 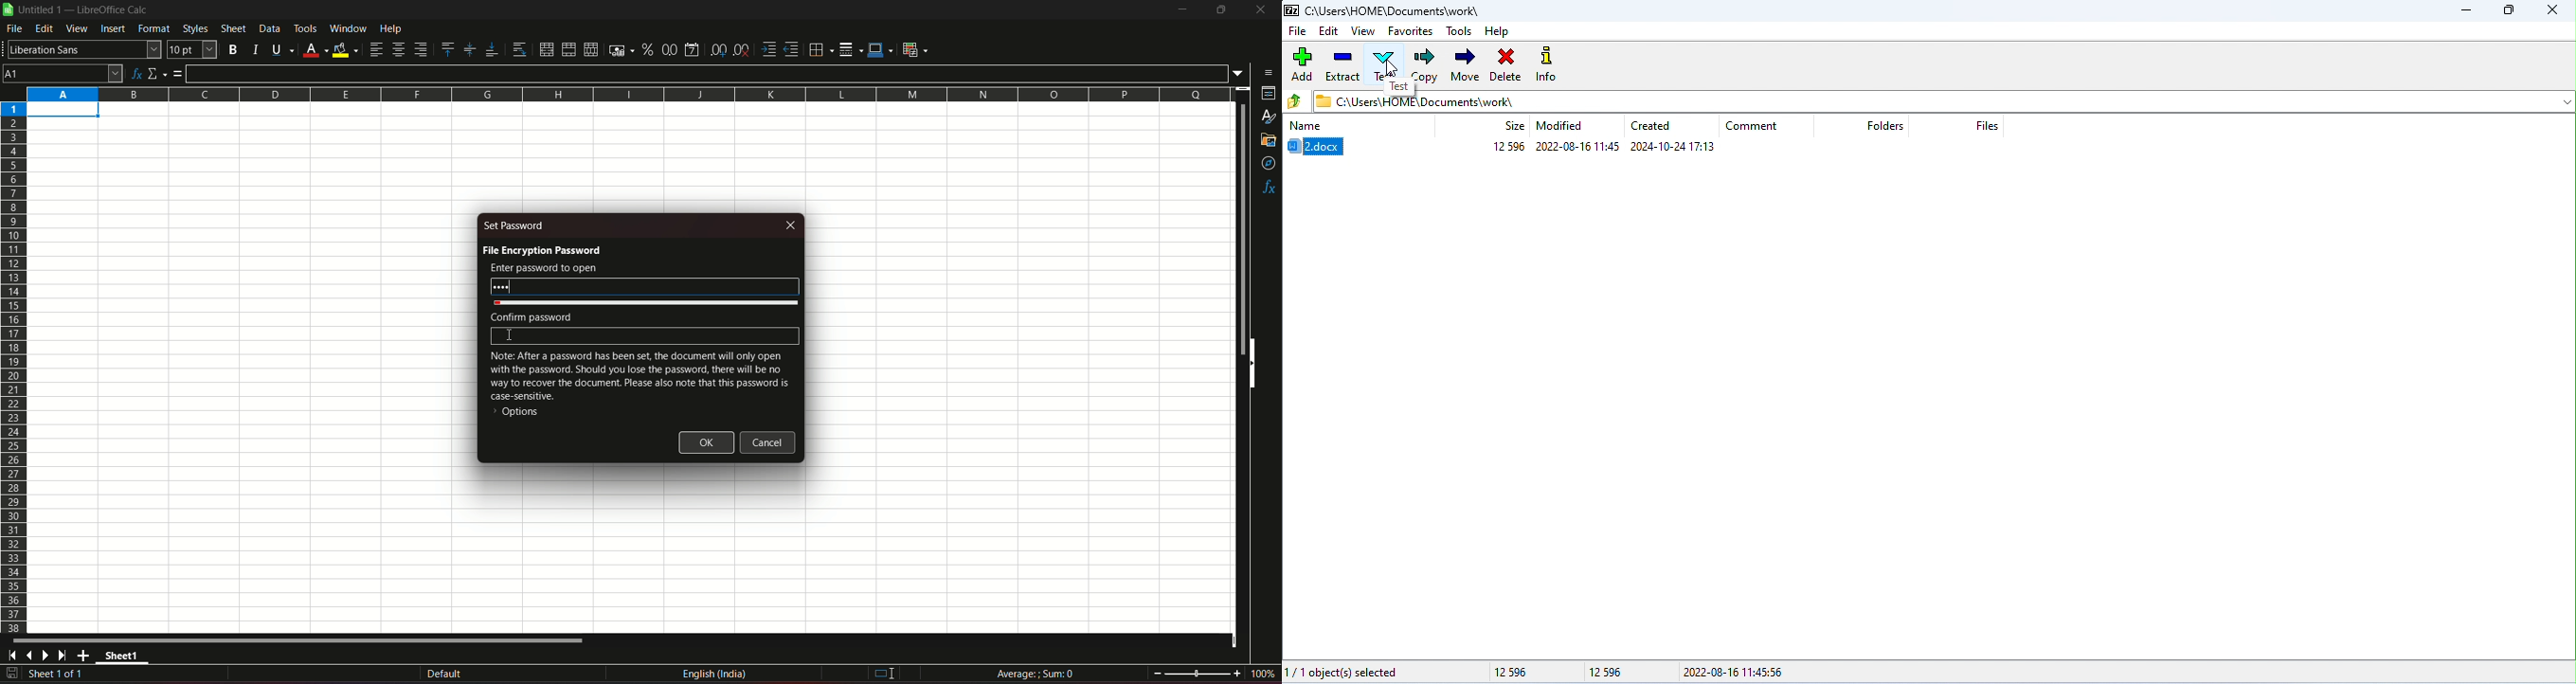 I want to click on bold, so click(x=233, y=48).